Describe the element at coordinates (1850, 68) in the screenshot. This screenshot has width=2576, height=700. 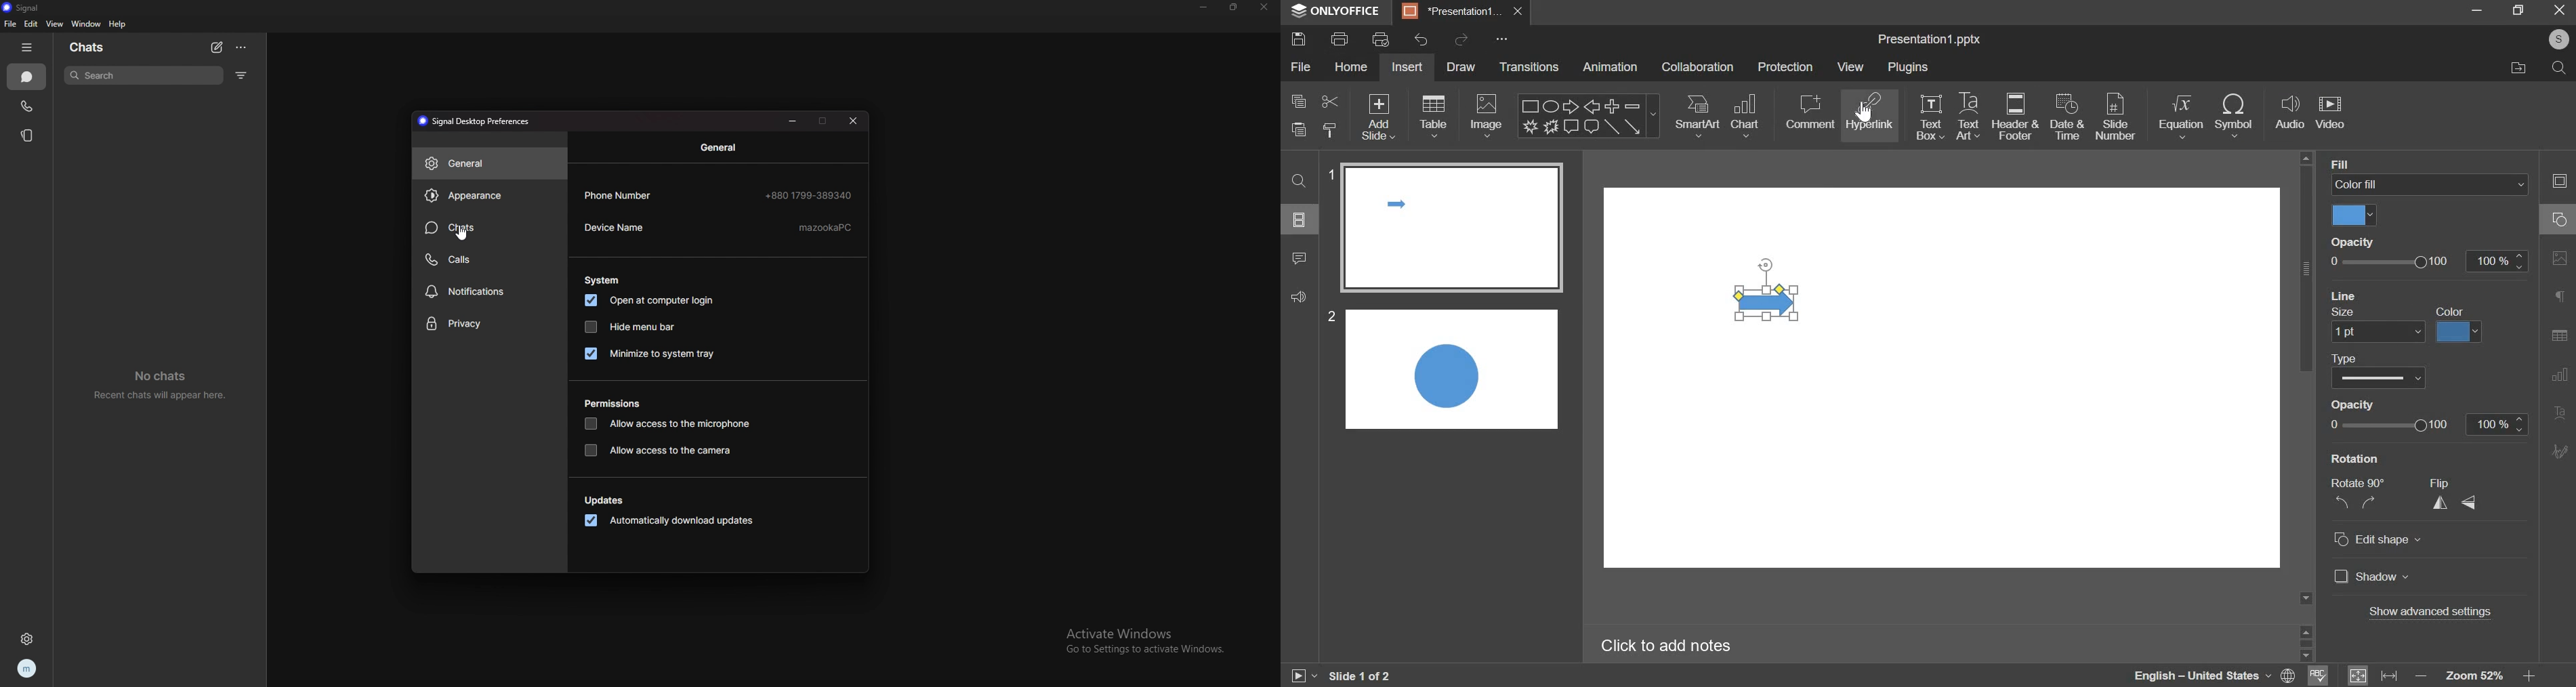
I see `view` at that location.